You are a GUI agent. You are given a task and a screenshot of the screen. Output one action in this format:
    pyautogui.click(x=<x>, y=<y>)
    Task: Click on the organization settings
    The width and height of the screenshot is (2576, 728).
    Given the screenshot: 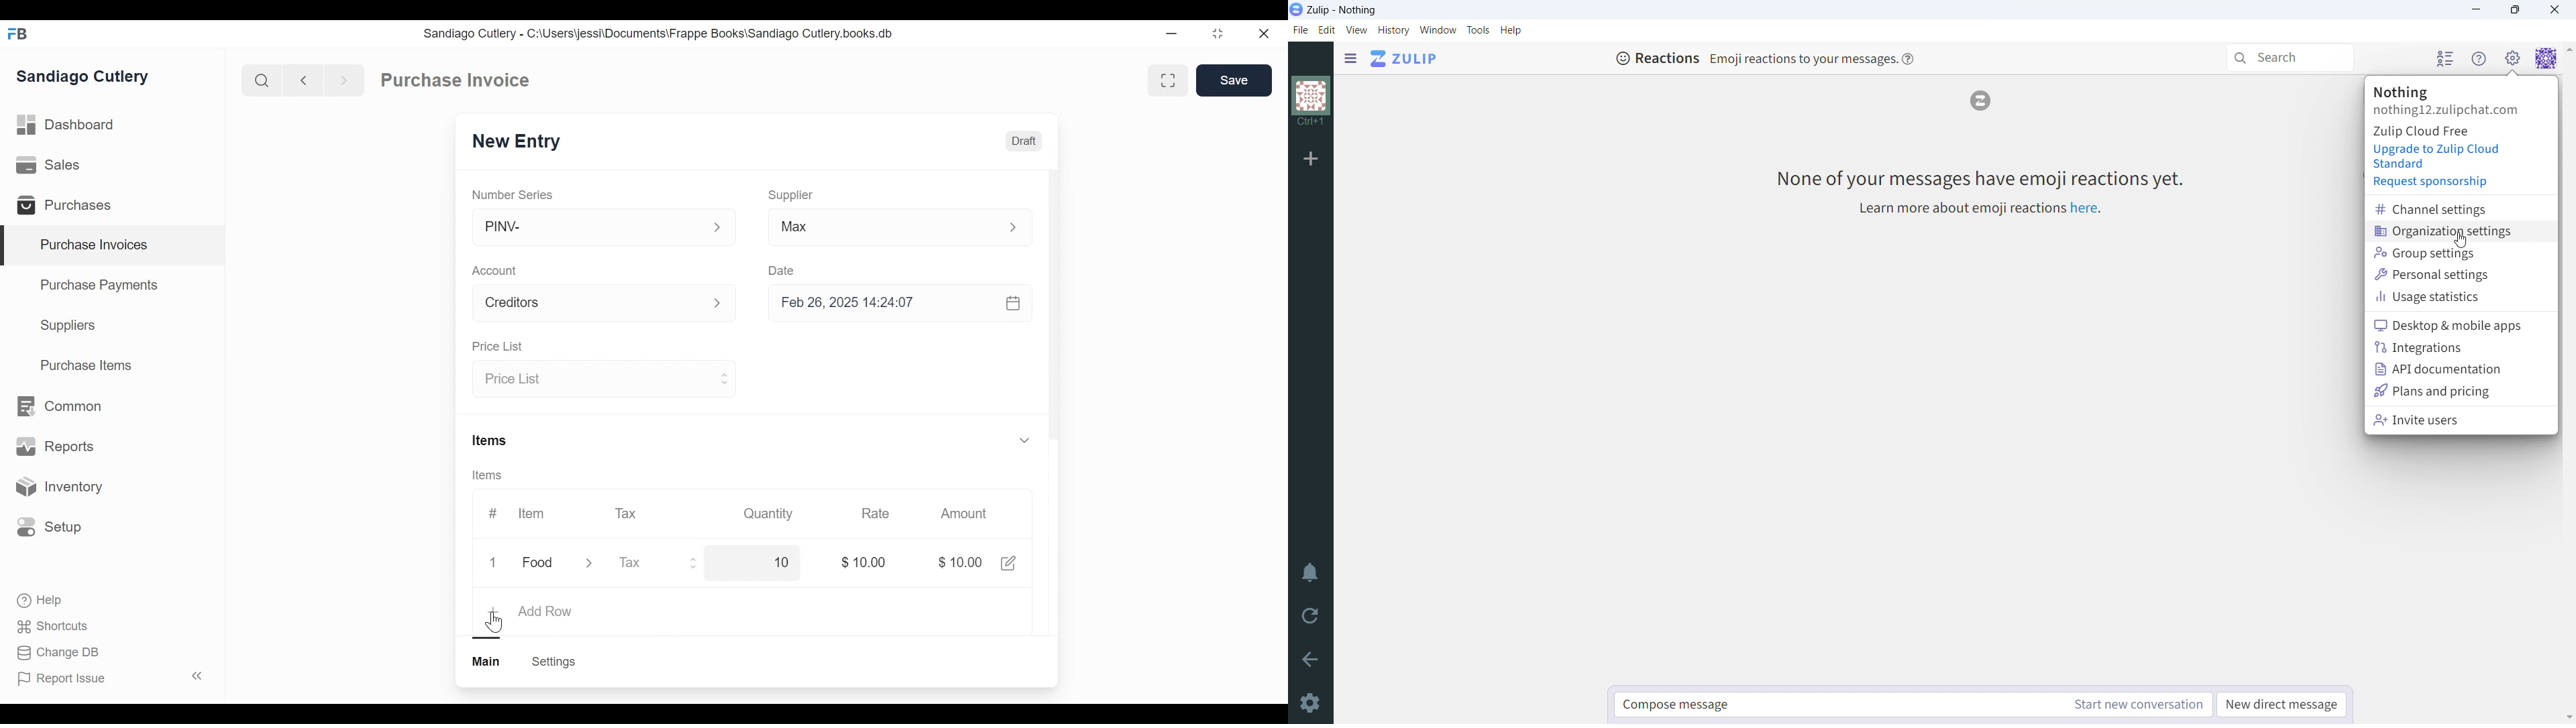 What is the action you would take?
    pyautogui.click(x=2461, y=232)
    